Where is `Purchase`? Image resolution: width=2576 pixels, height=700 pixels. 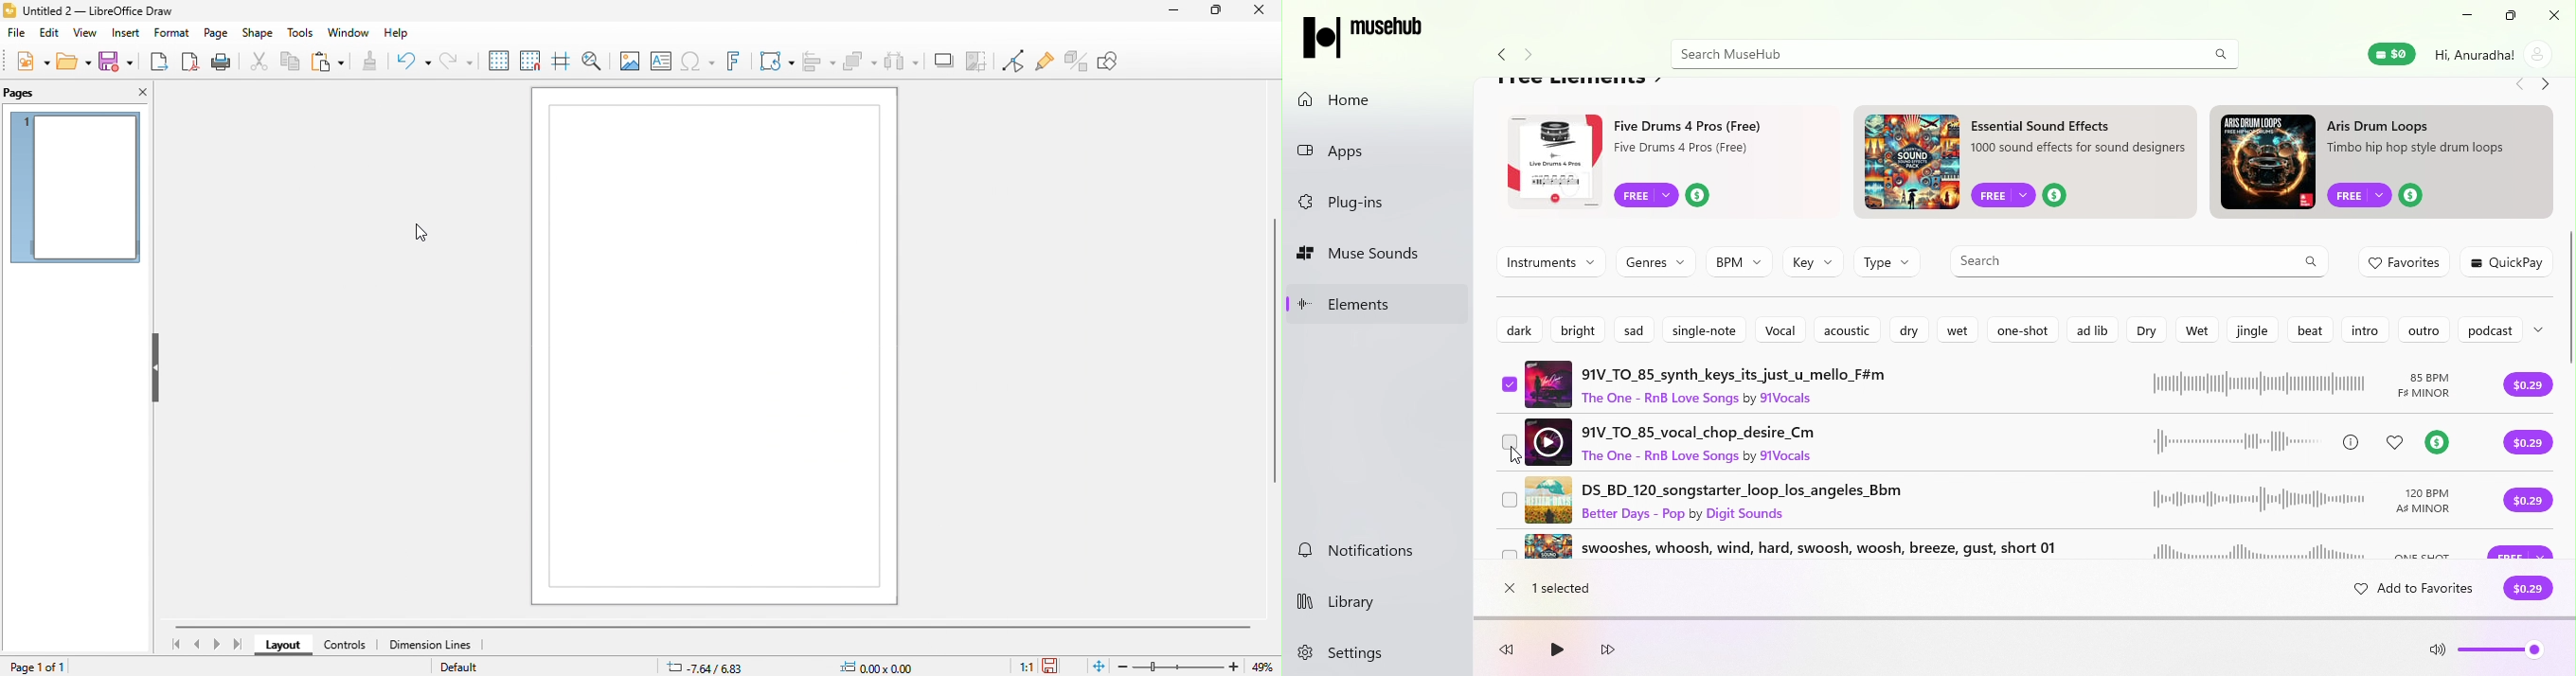 Purchase is located at coordinates (2521, 553).